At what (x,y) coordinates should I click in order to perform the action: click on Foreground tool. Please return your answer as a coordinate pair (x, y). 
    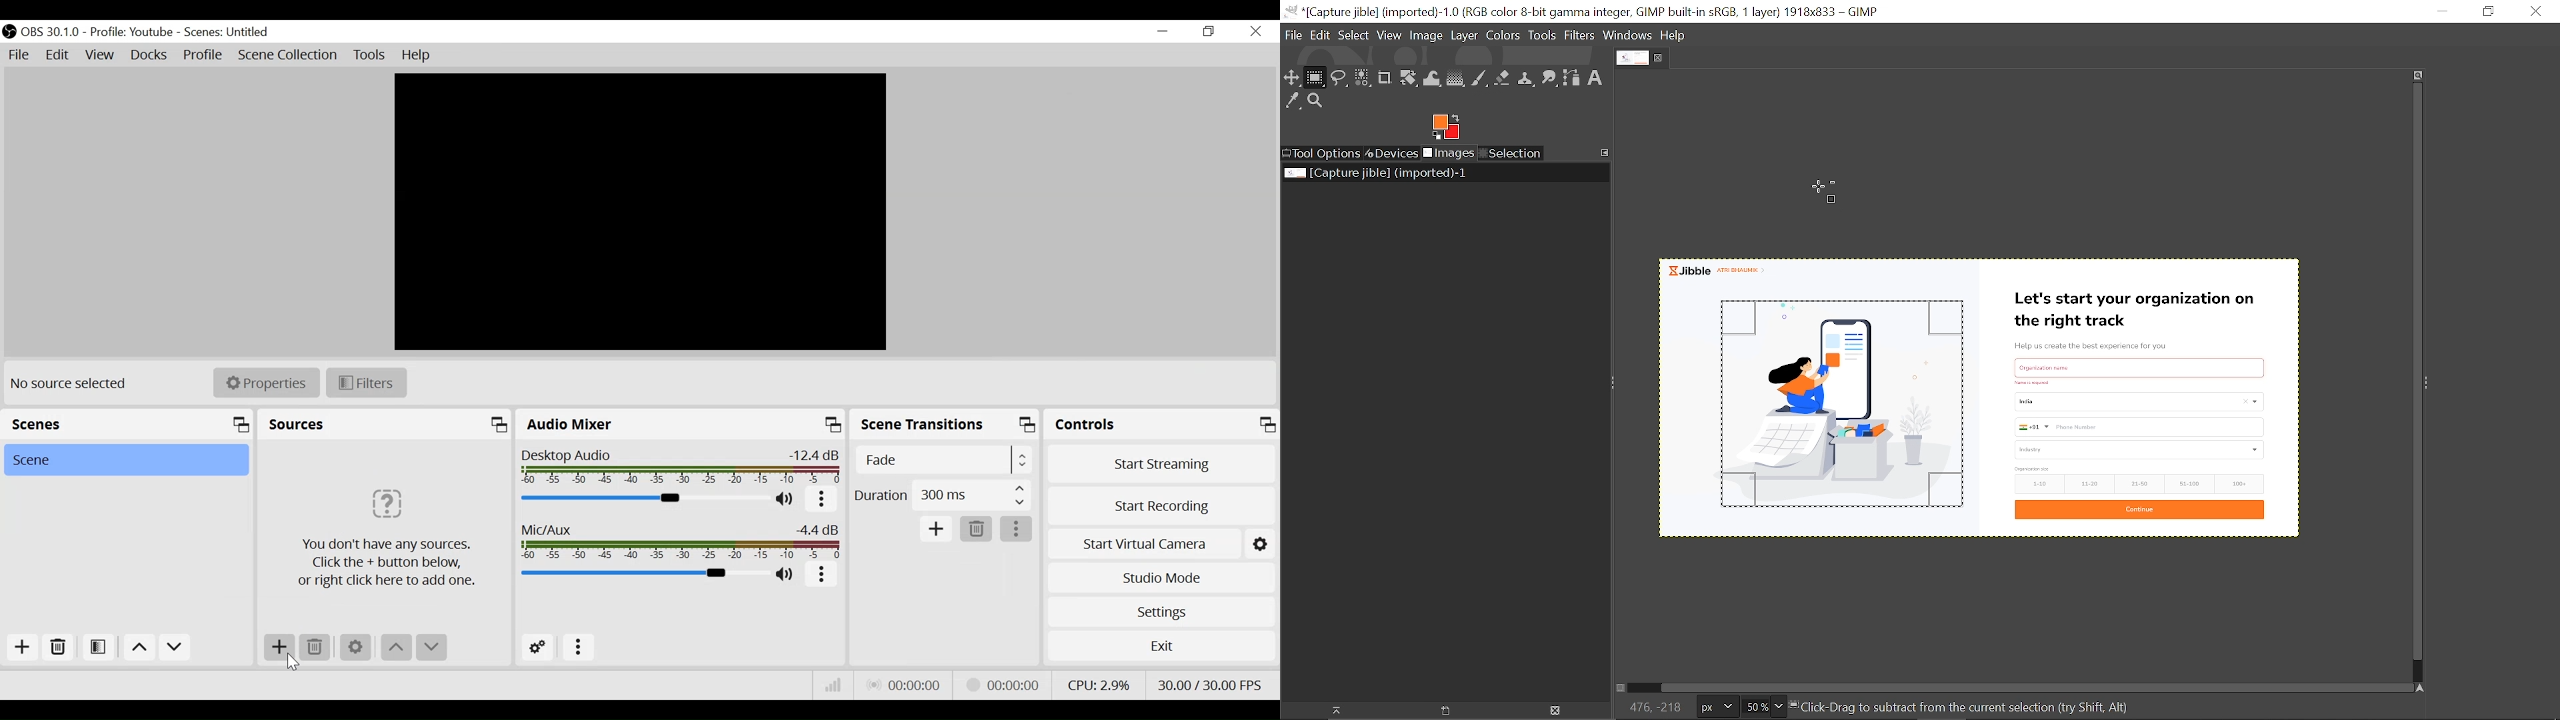
    Looking at the image, I should click on (1445, 127).